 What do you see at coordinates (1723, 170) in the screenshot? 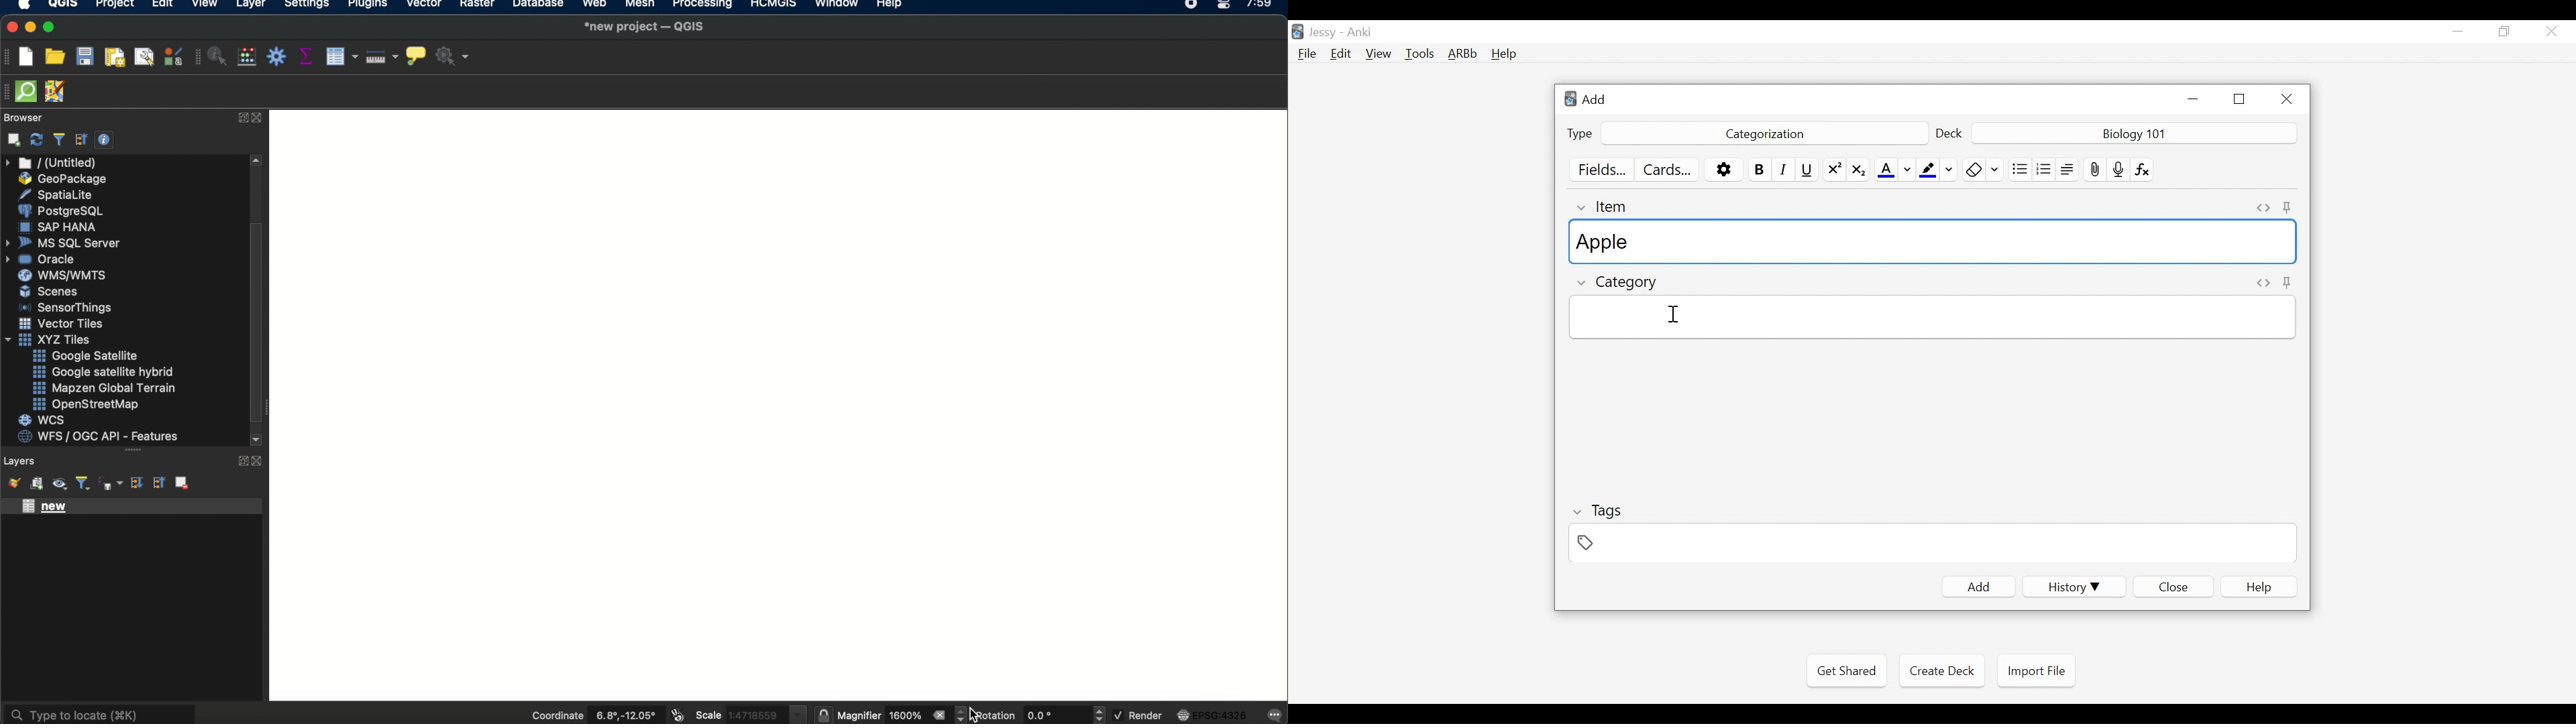
I see `Options` at bounding box center [1723, 170].